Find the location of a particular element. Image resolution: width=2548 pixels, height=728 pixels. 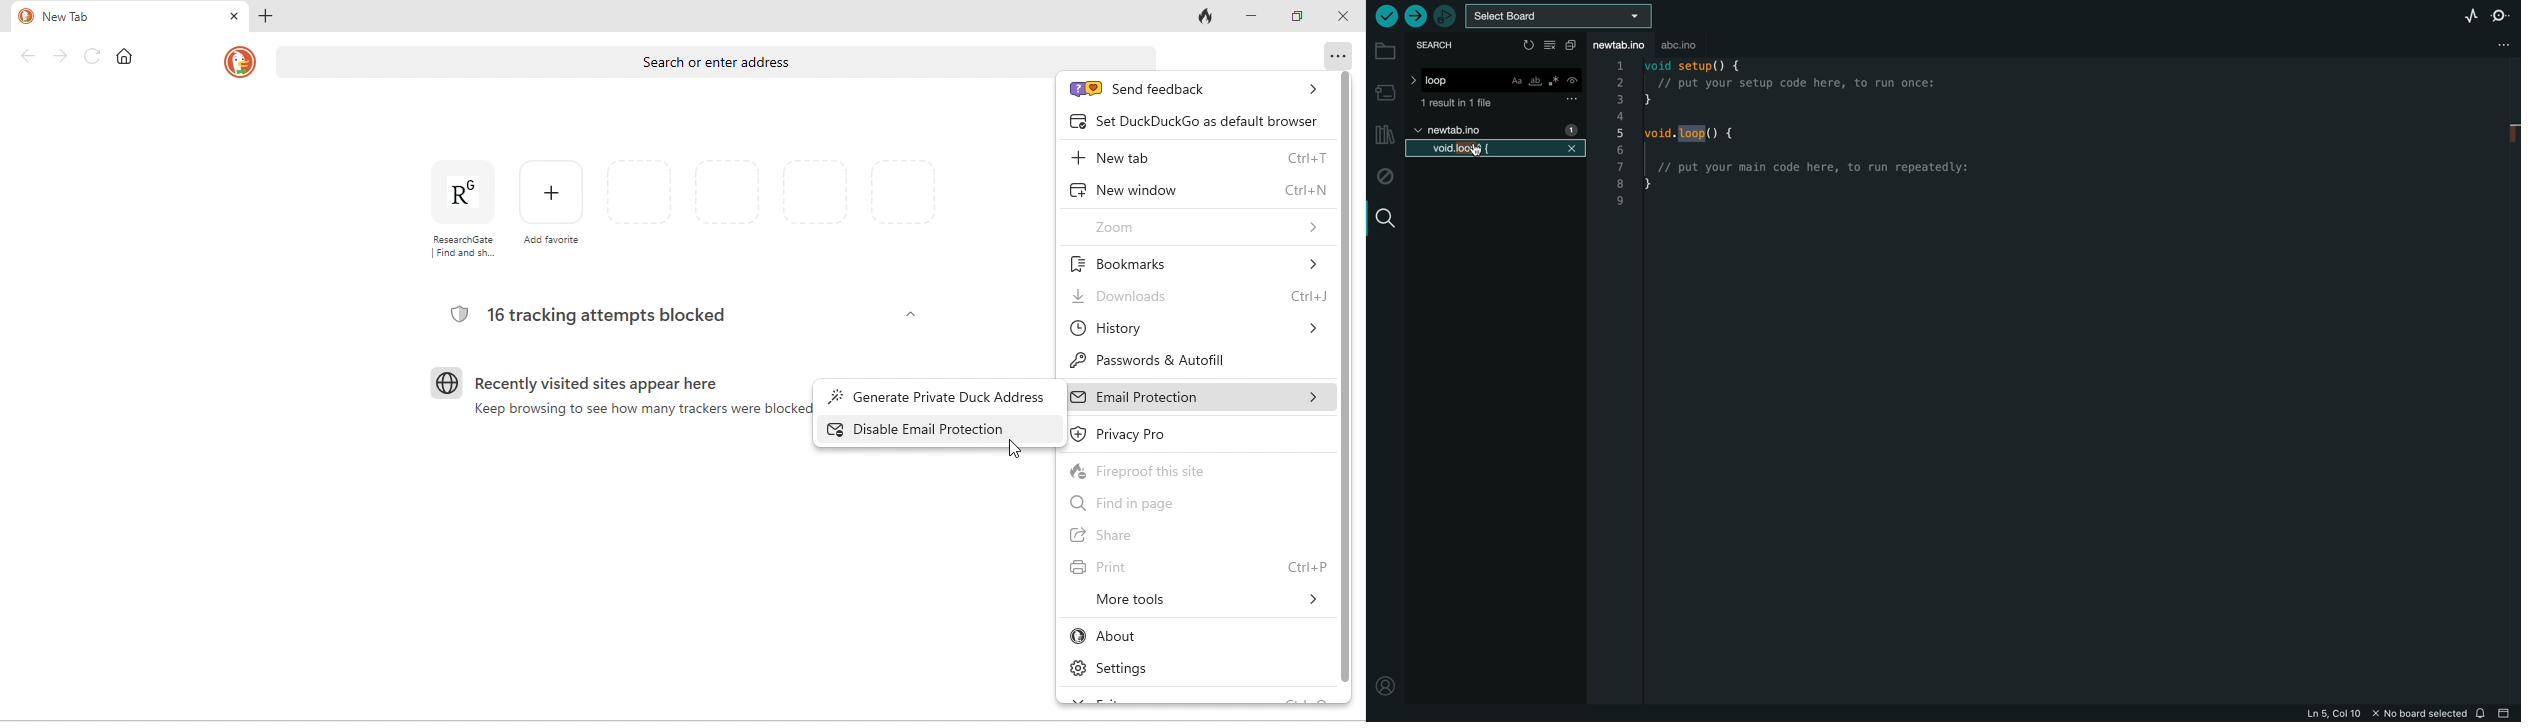

settings is located at coordinates (1129, 666).